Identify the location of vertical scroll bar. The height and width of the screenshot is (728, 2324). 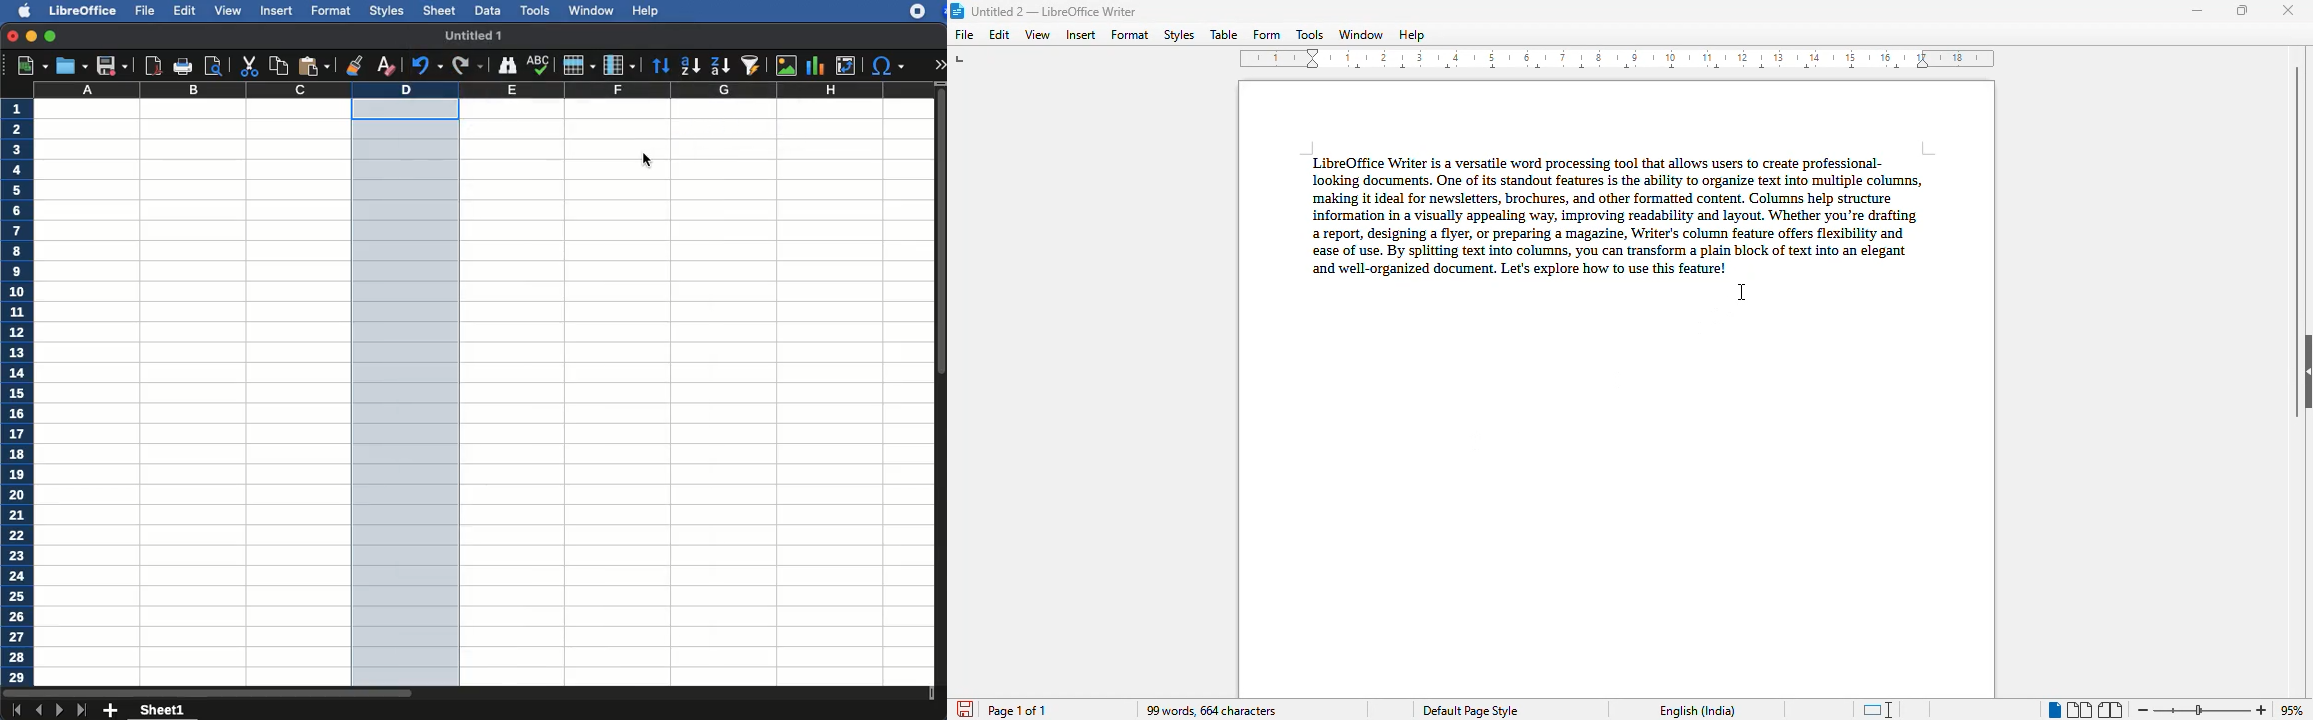
(2298, 242).